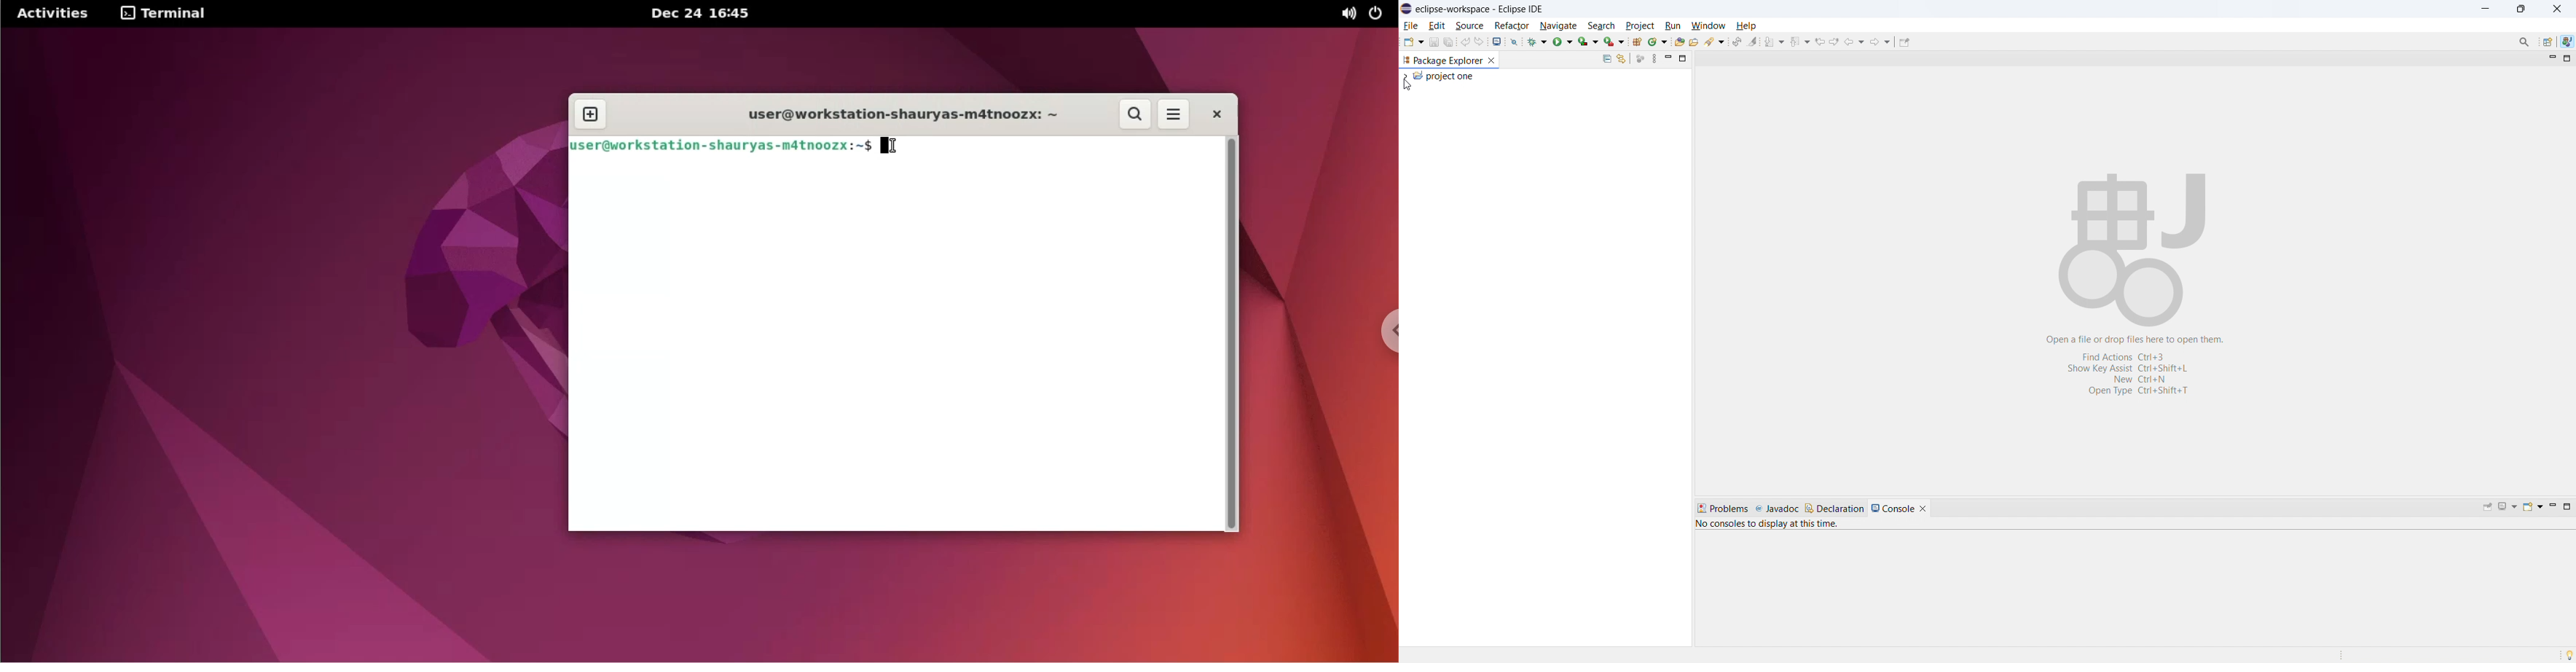 The width and height of the screenshot is (2576, 672). Describe the element at coordinates (1669, 25) in the screenshot. I see `run` at that location.